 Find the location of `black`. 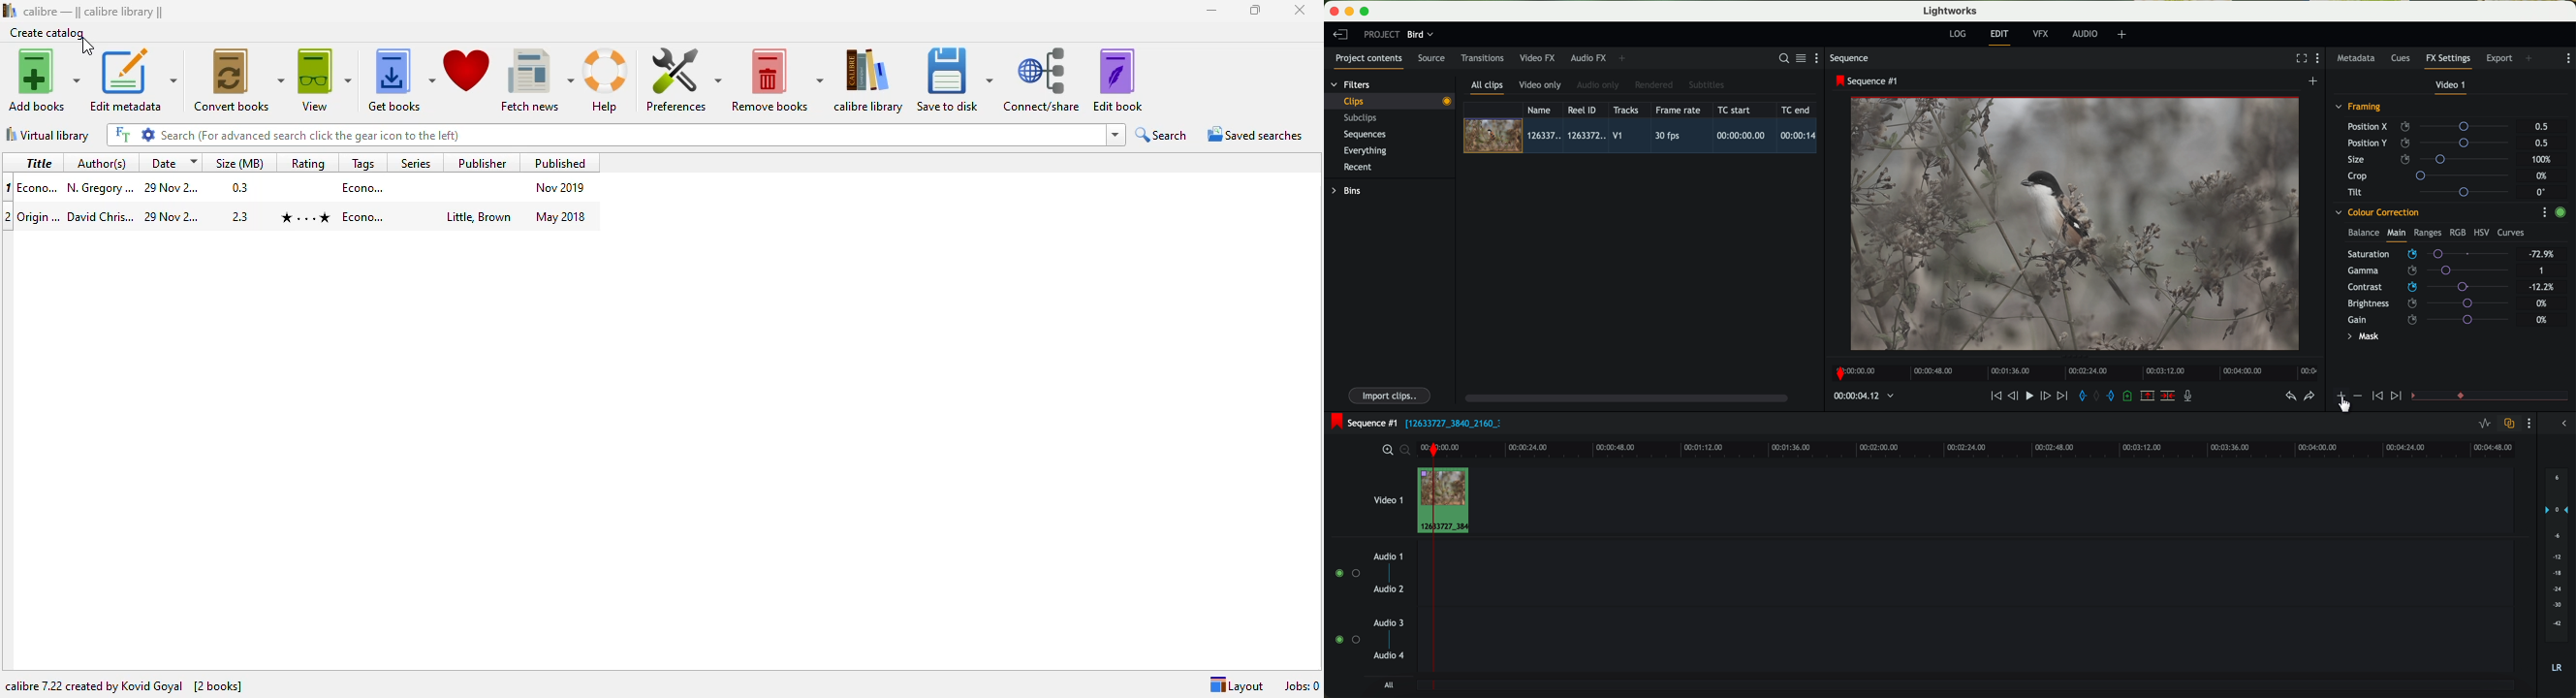

black is located at coordinates (1449, 422).